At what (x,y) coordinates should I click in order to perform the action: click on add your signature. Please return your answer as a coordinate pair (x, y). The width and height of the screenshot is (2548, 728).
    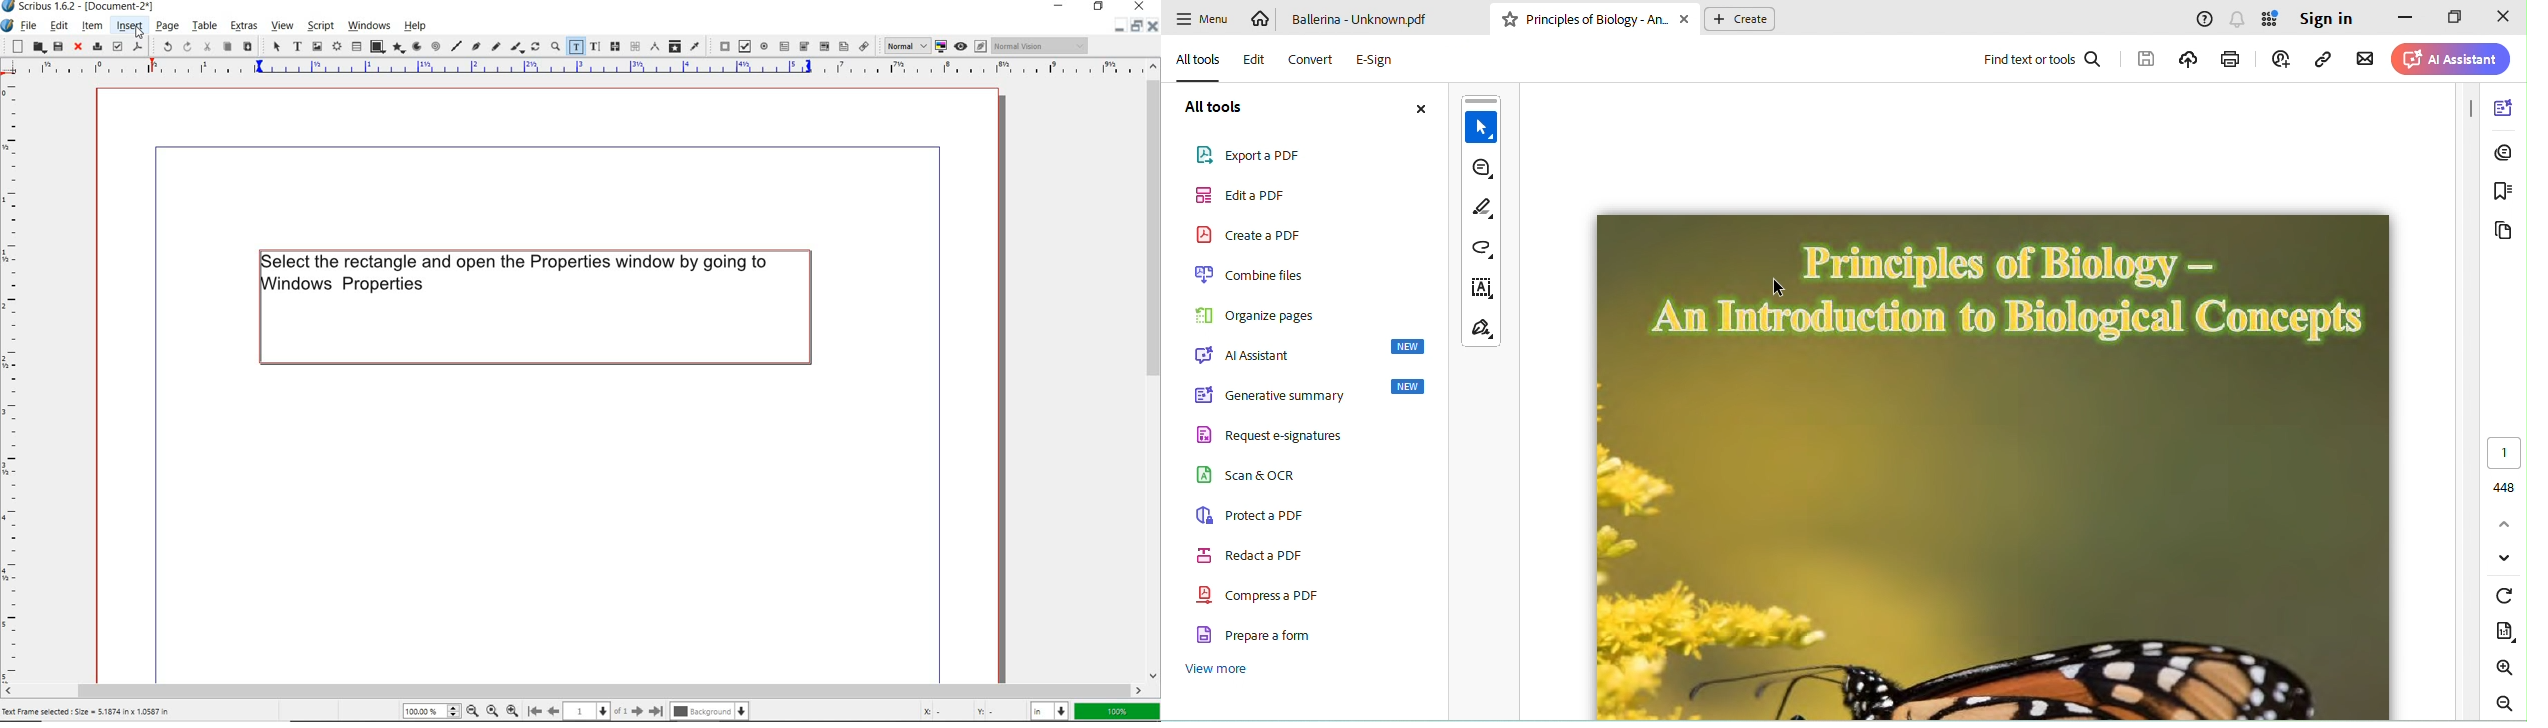
    Looking at the image, I should click on (1482, 330).